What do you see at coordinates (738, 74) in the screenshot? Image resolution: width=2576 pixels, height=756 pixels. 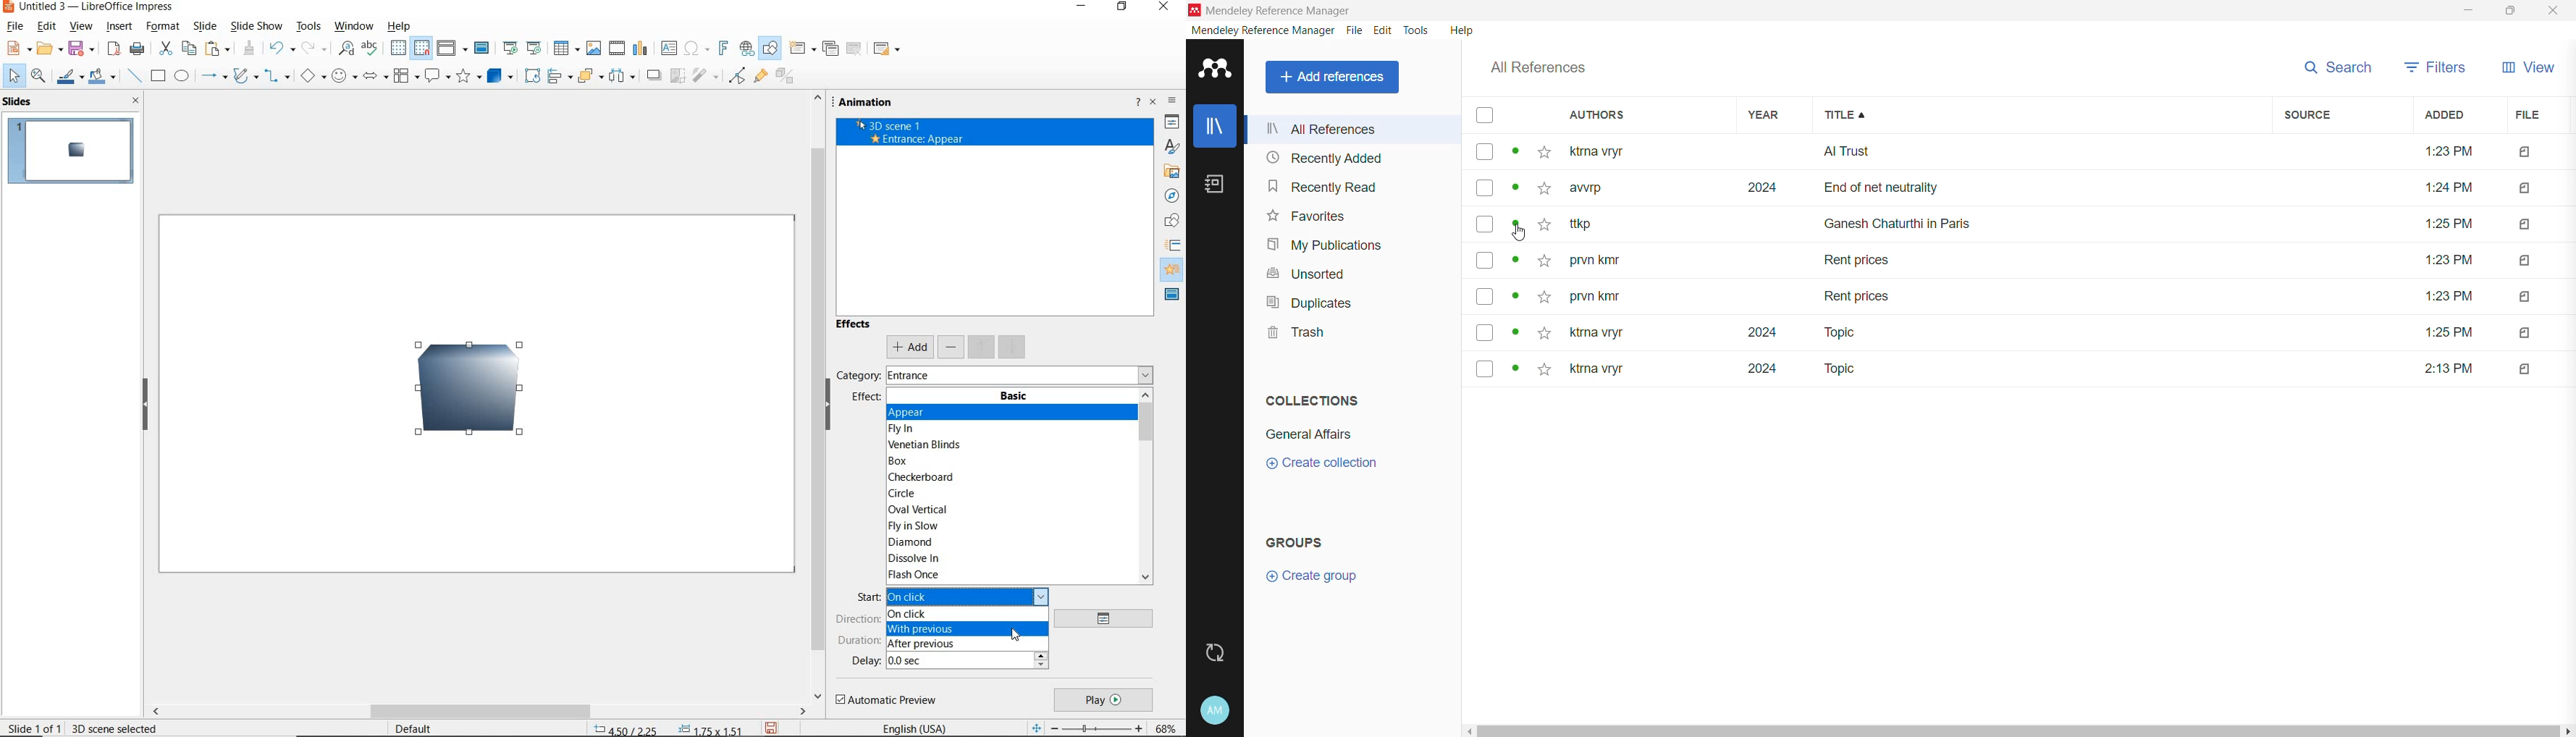 I see `toggle point edit mode` at bounding box center [738, 74].